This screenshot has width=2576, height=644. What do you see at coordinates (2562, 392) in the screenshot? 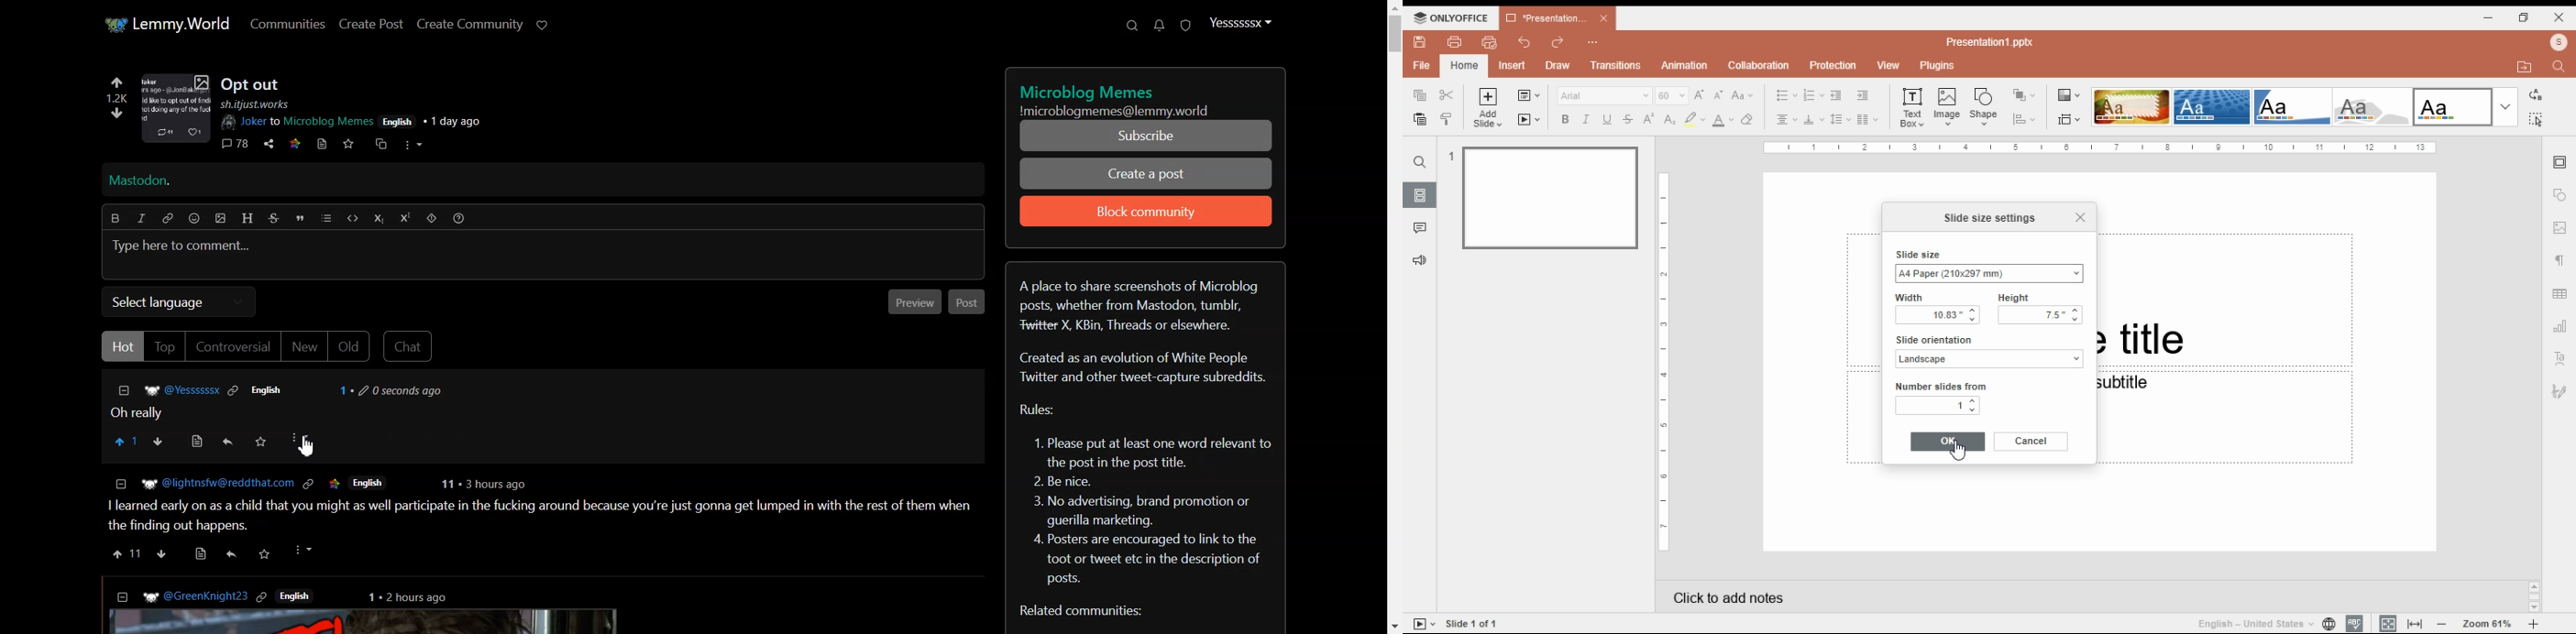
I see `` at bounding box center [2562, 392].